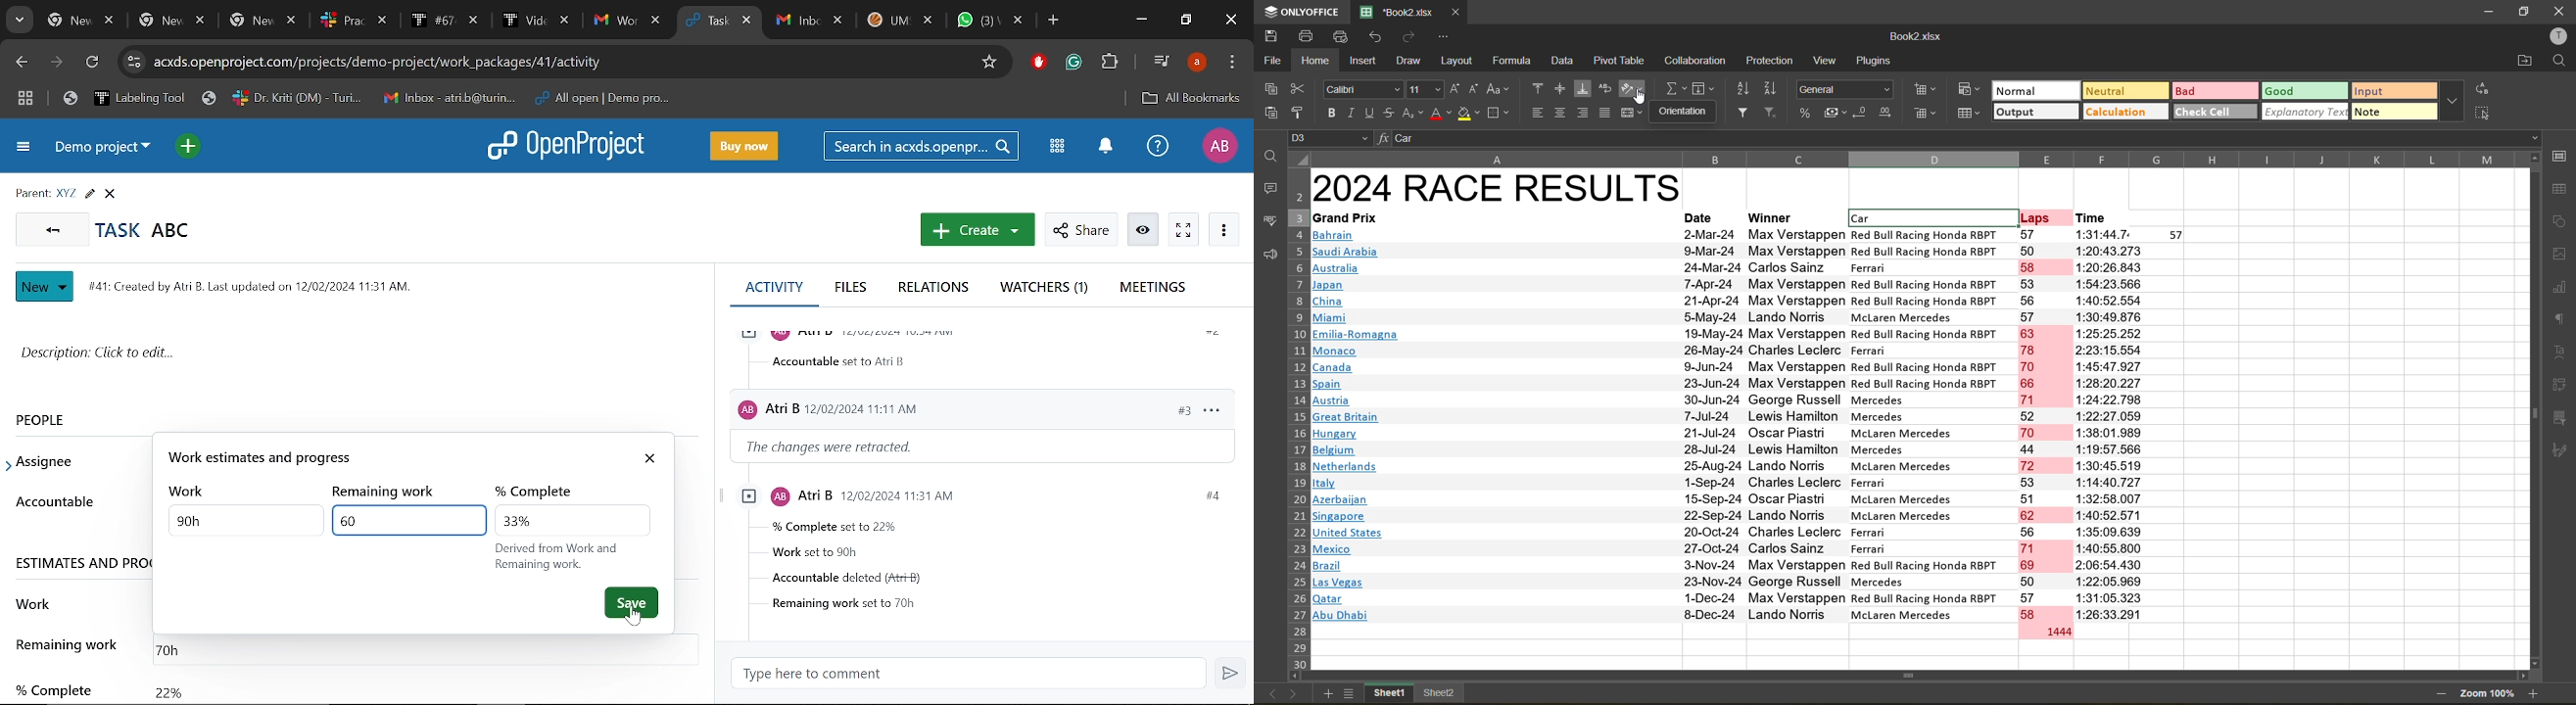 The width and height of the screenshot is (2576, 728). I want to click on Type here to comment, so click(975, 674).